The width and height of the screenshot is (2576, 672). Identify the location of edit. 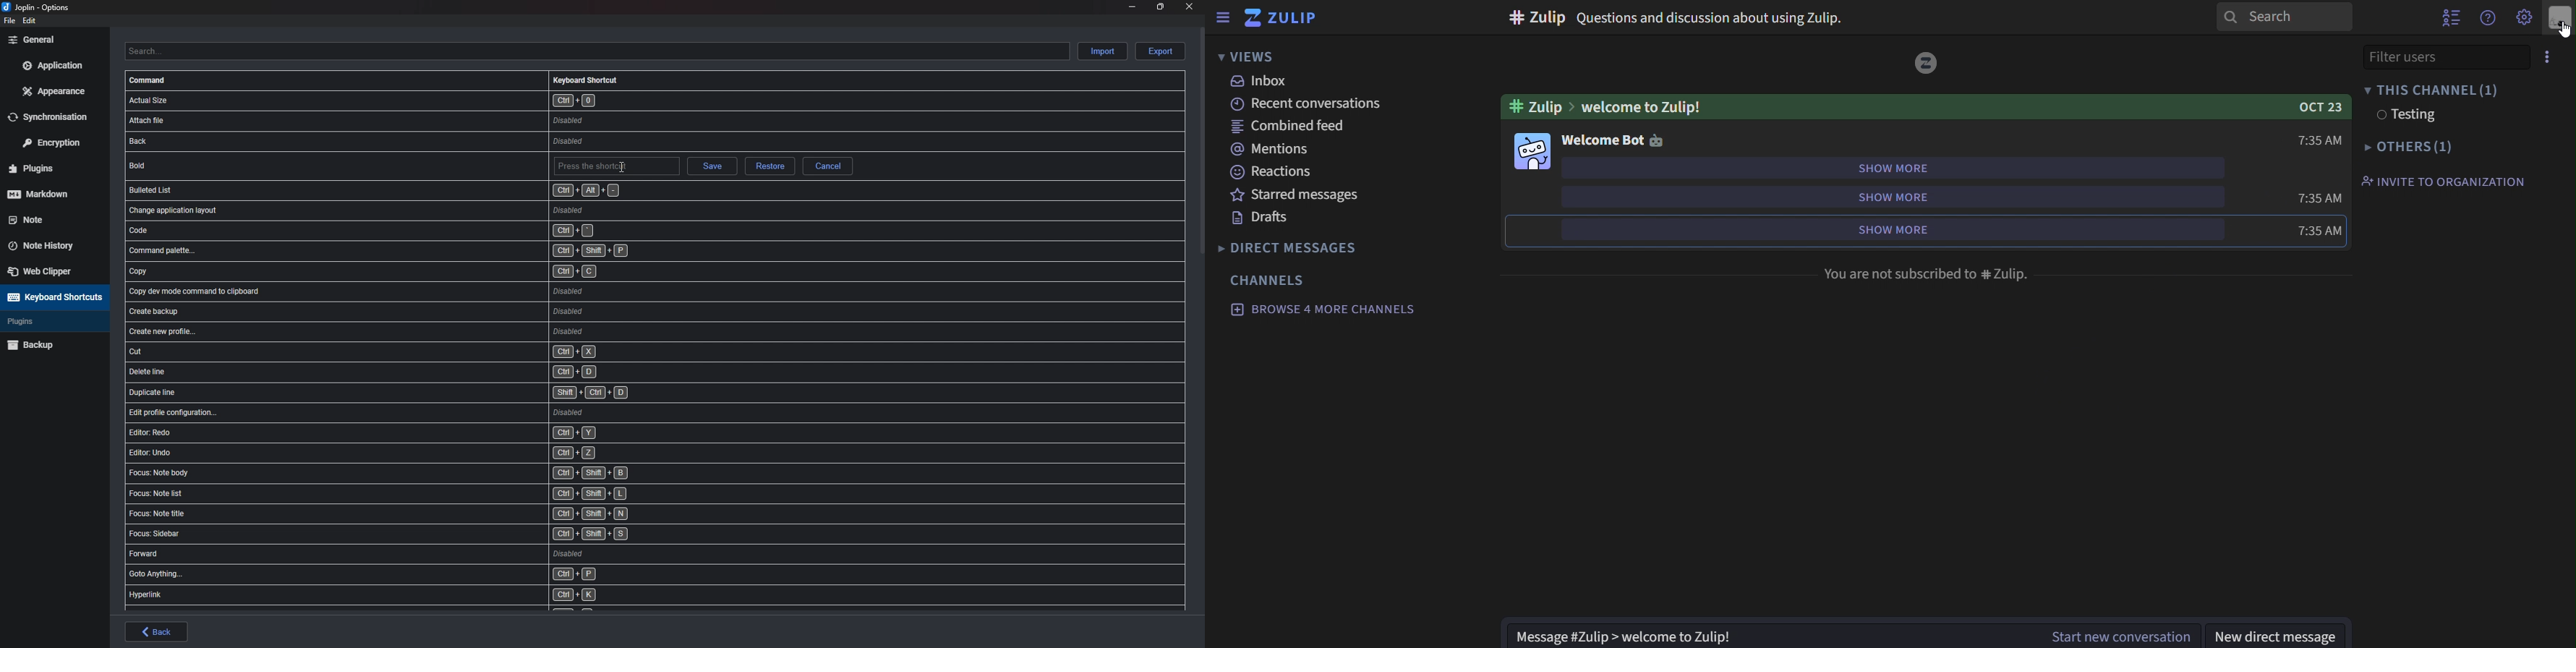
(30, 21).